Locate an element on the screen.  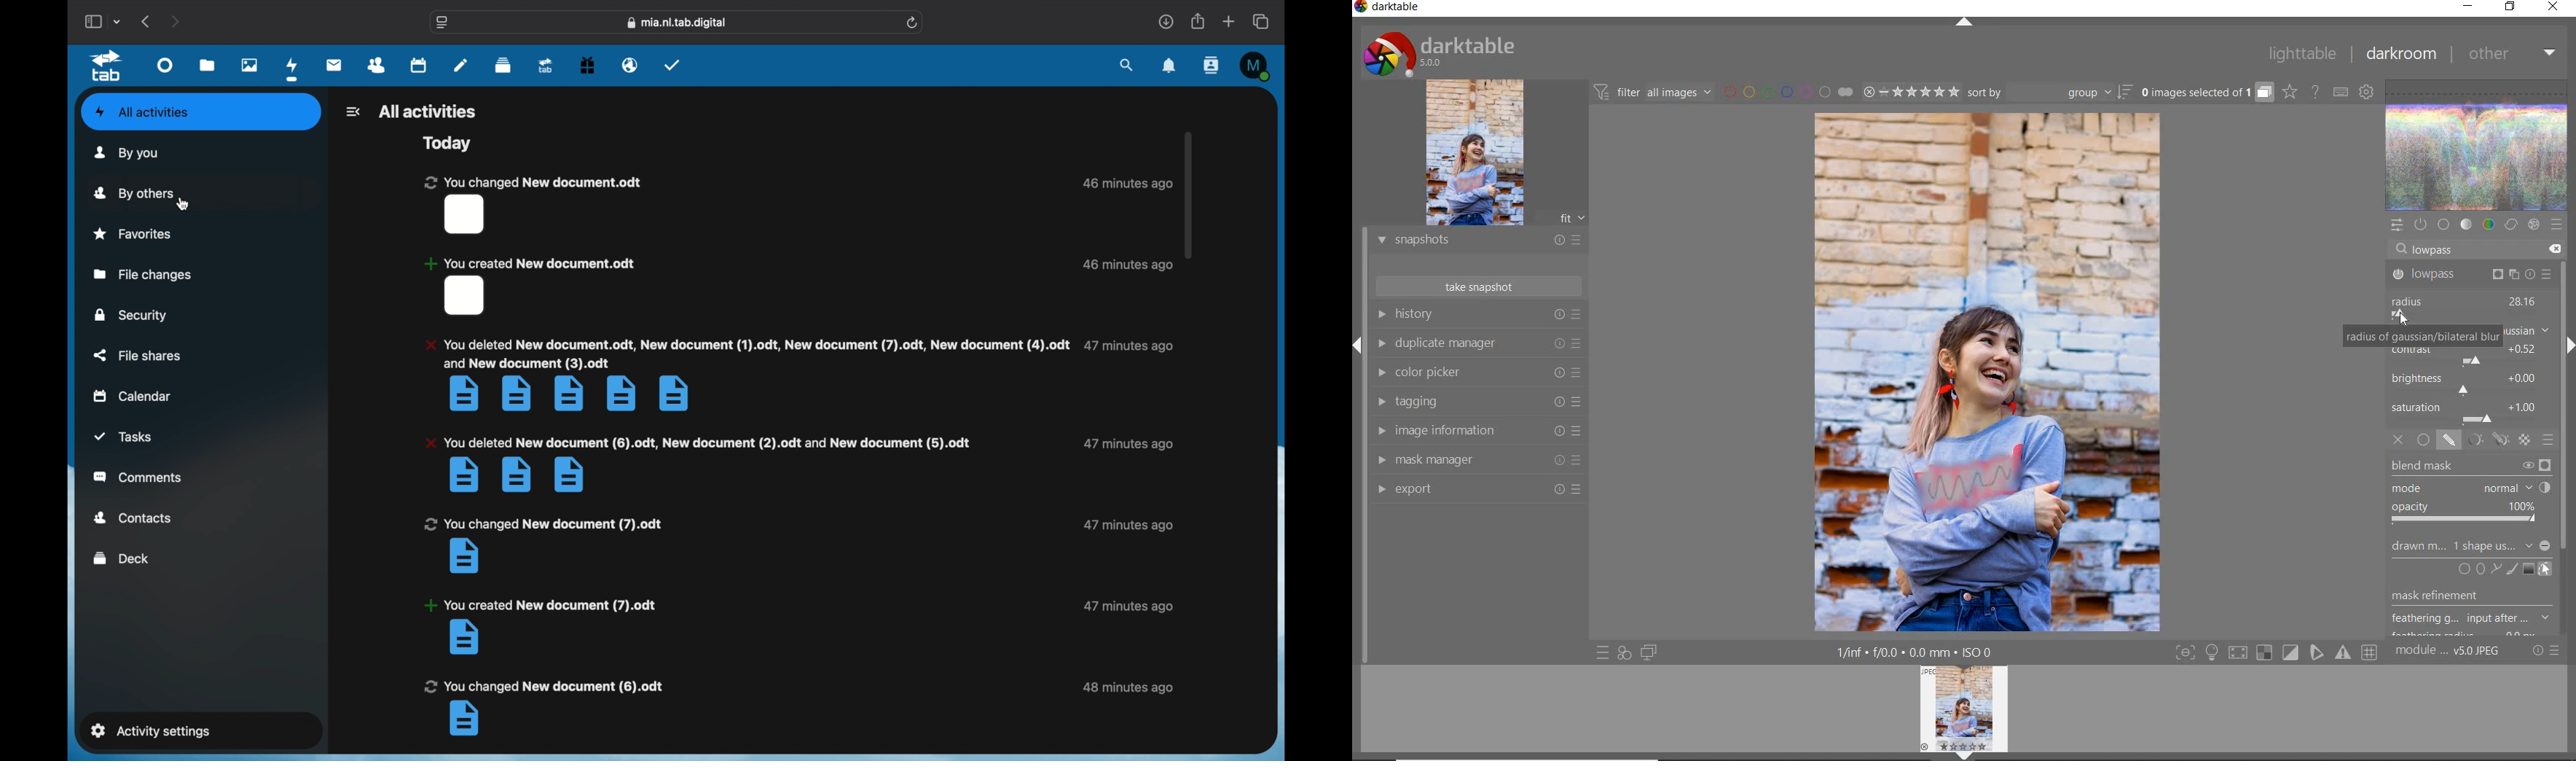
quick access panel is located at coordinates (2398, 223).